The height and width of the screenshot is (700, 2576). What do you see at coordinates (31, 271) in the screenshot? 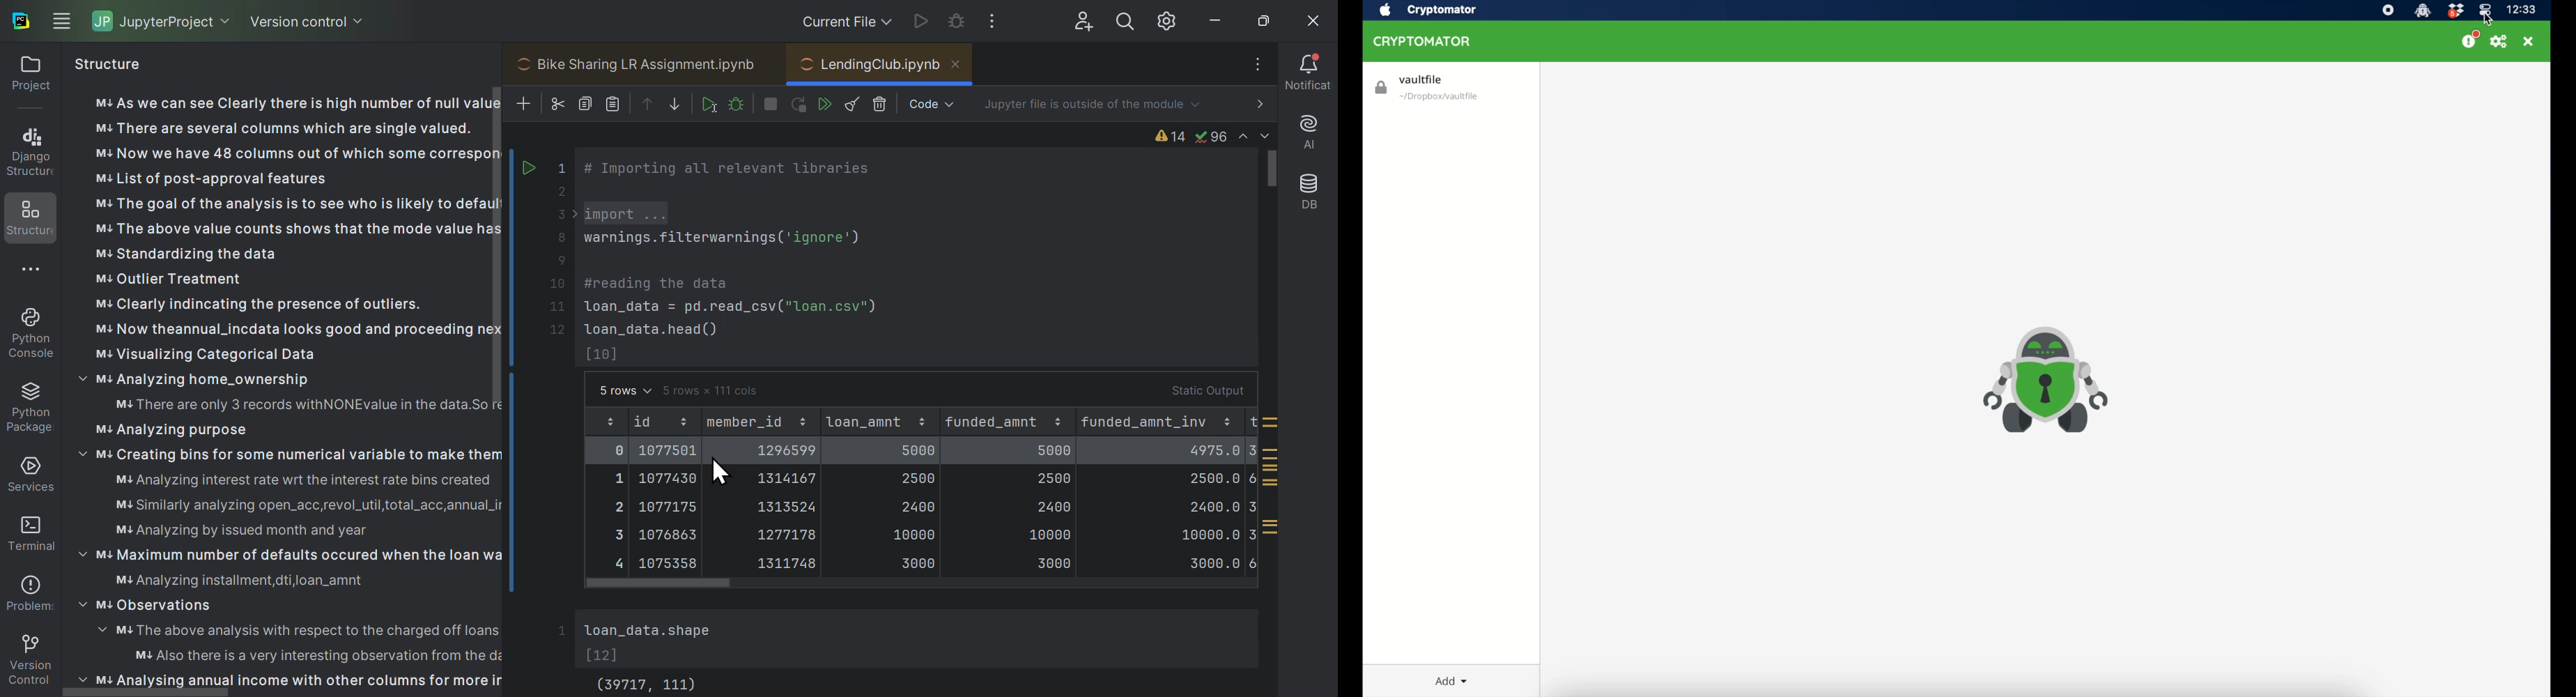
I see `More options` at bounding box center [31, 271].